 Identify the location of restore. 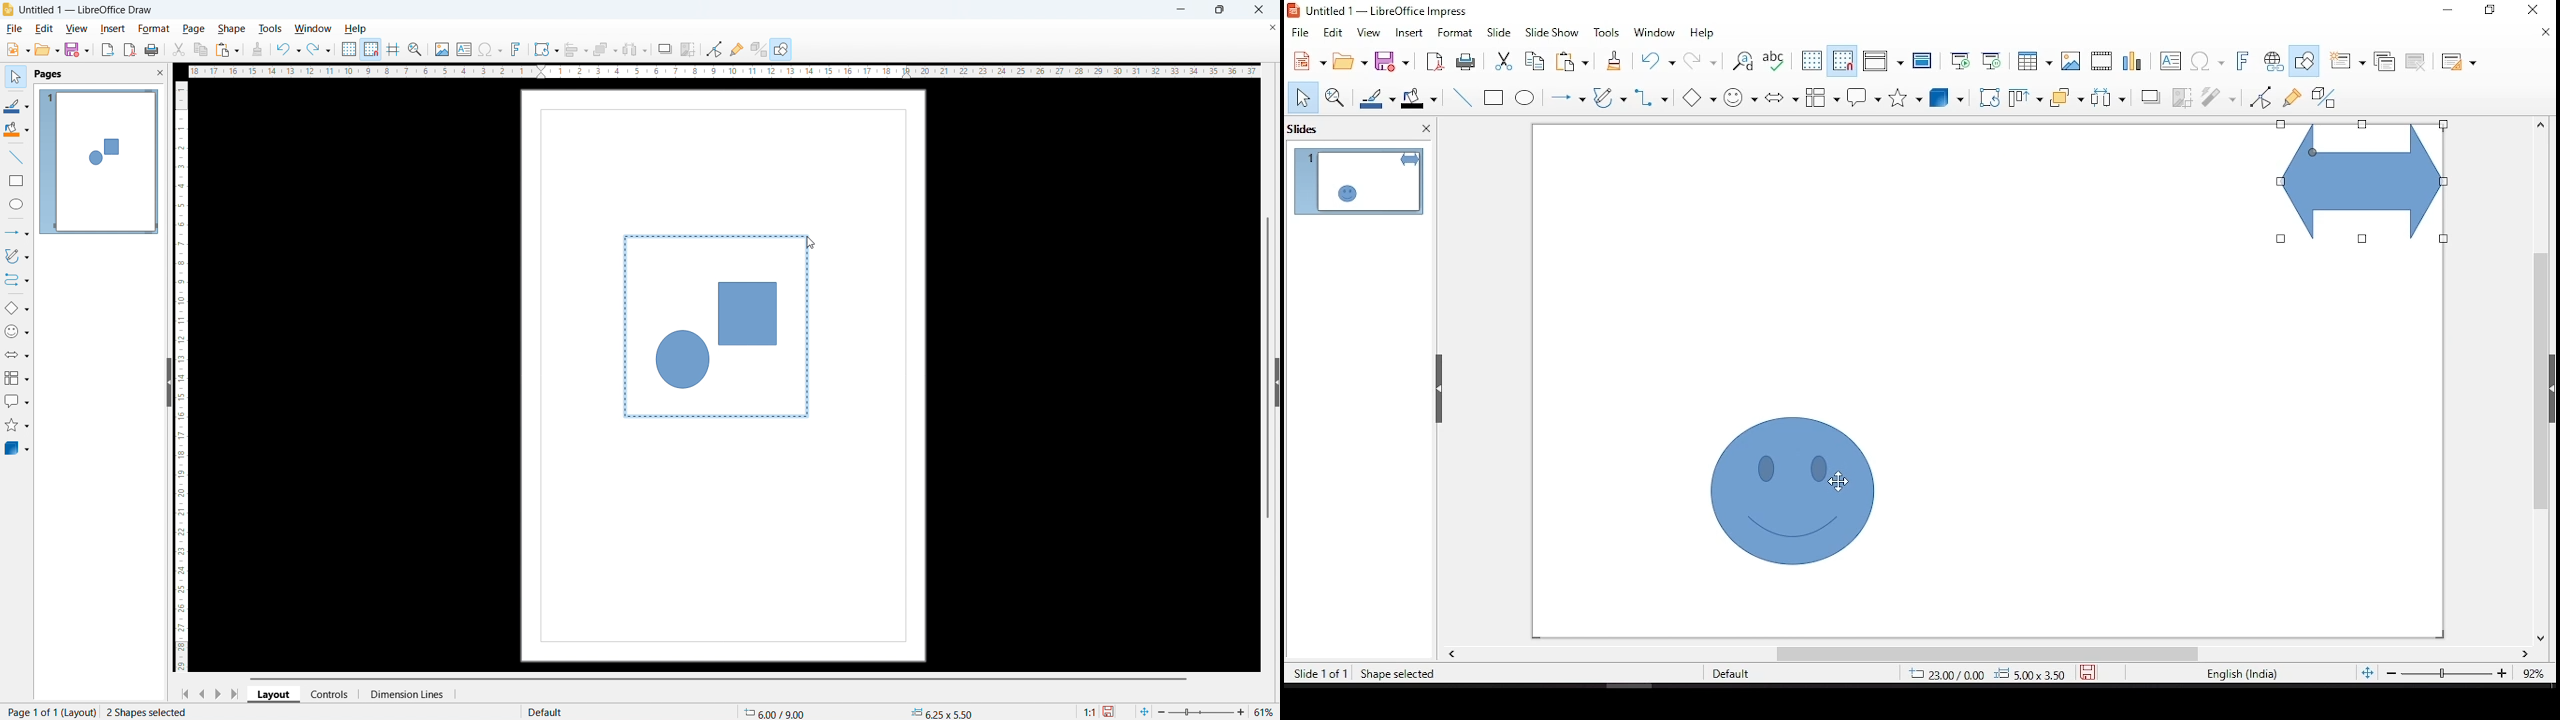
(2495, 14).